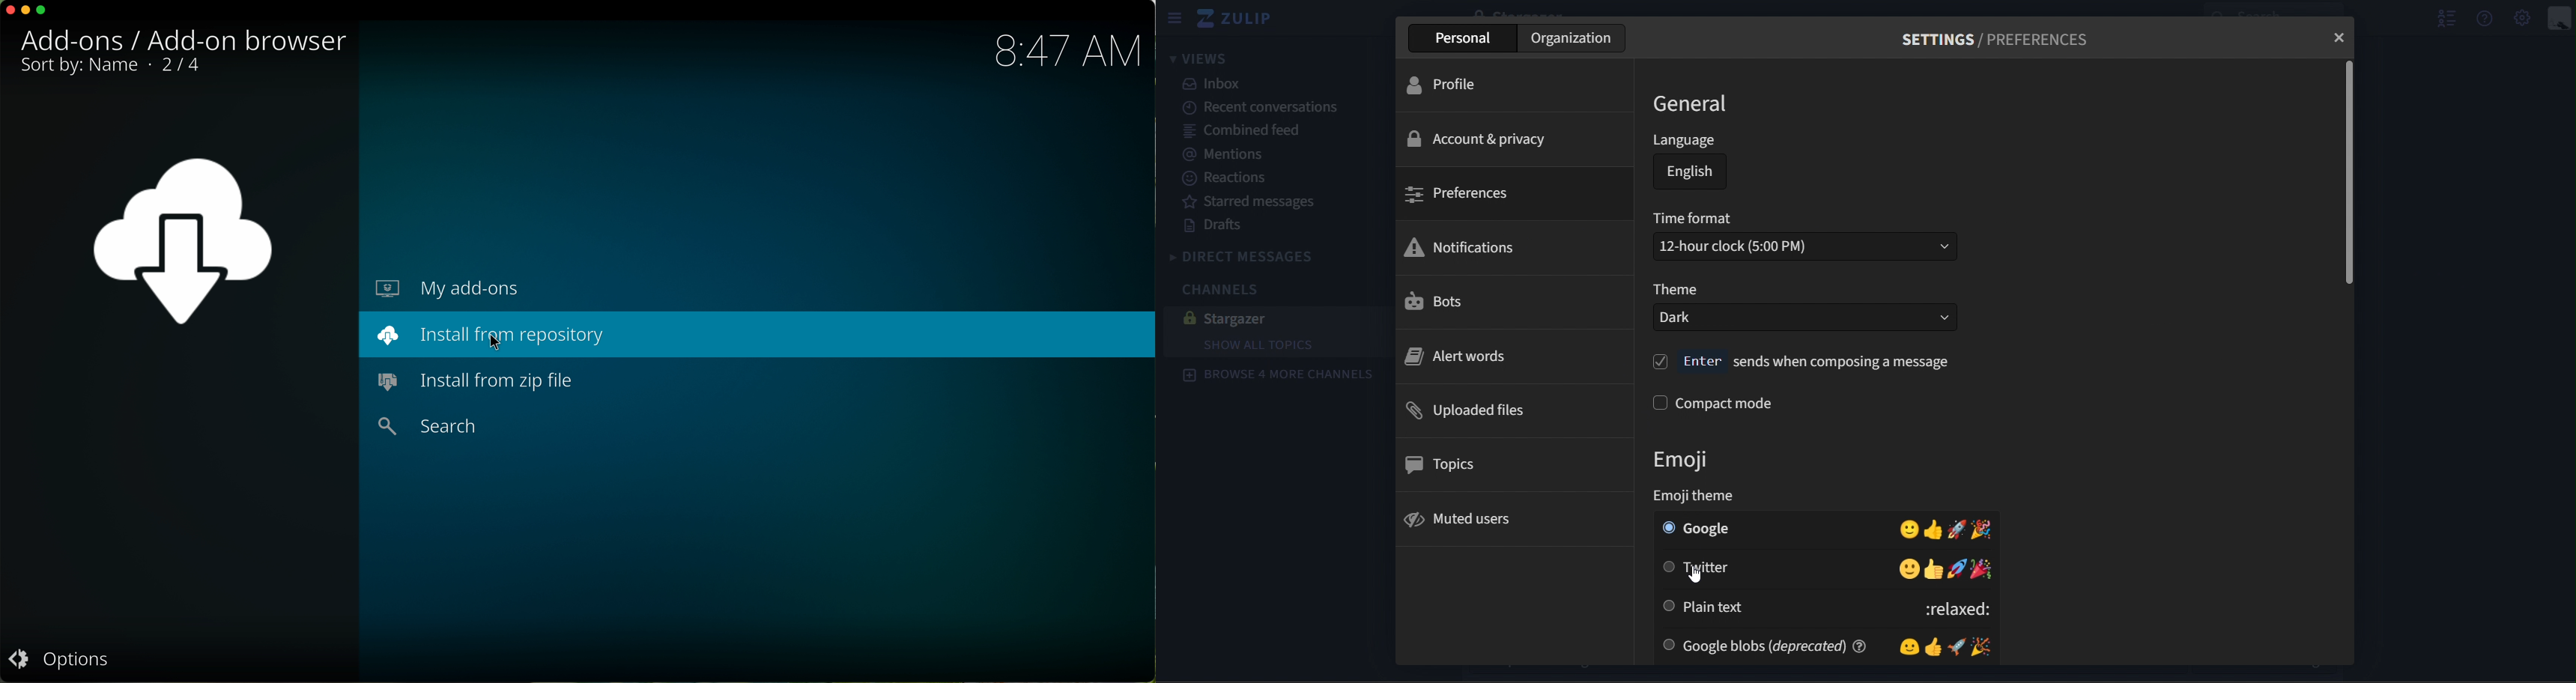  Describe the element at coordinates (1241, 19) in the screenshot. I see `zulip` at that location.